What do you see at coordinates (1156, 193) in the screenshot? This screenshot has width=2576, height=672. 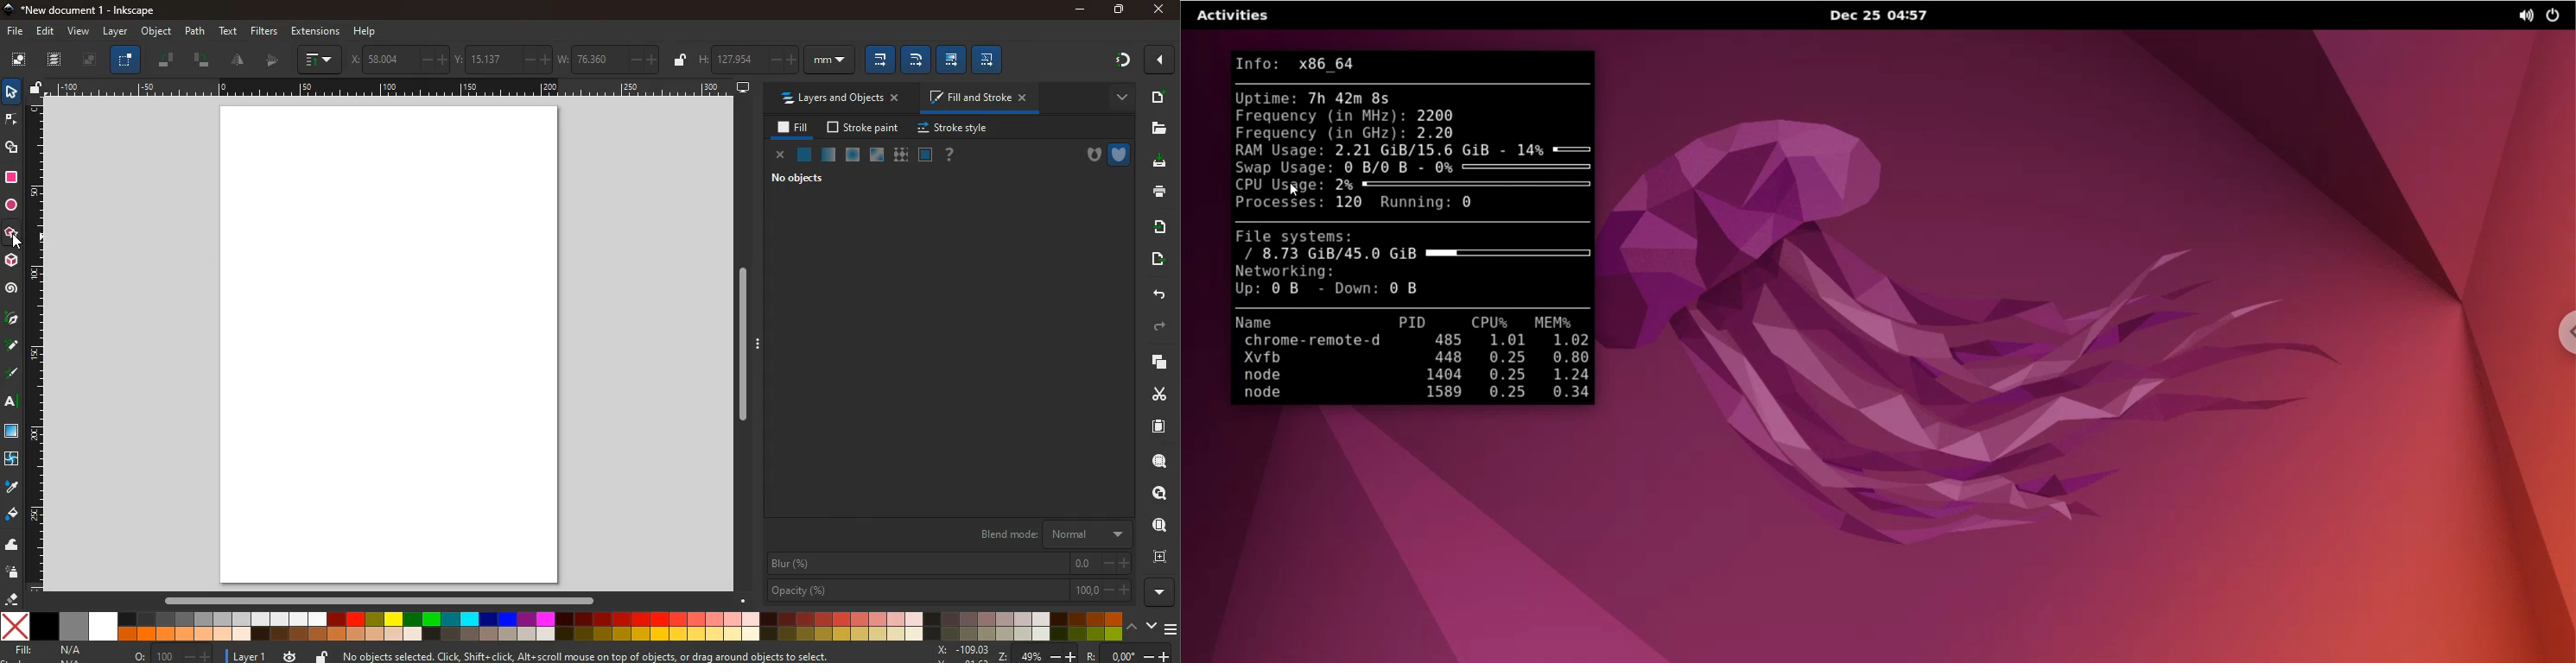 I see `print` at bounding box center [1156, 193].